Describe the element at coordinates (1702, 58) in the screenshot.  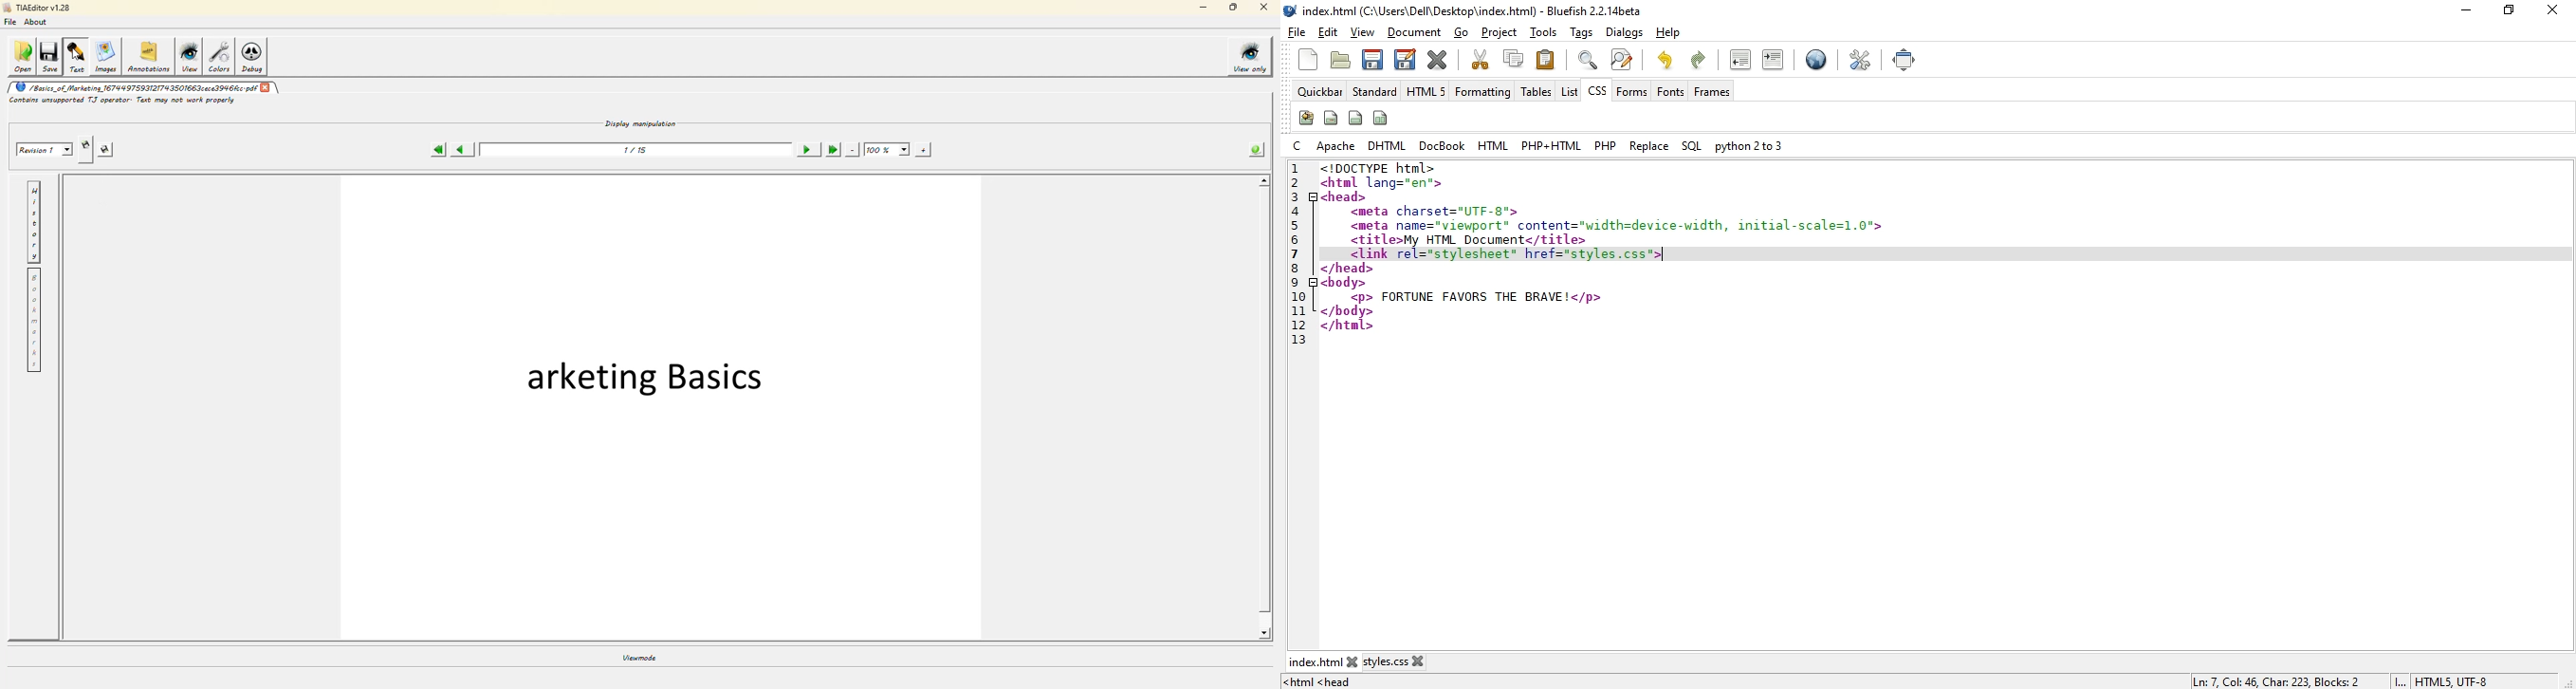
I see `redo` at that location.